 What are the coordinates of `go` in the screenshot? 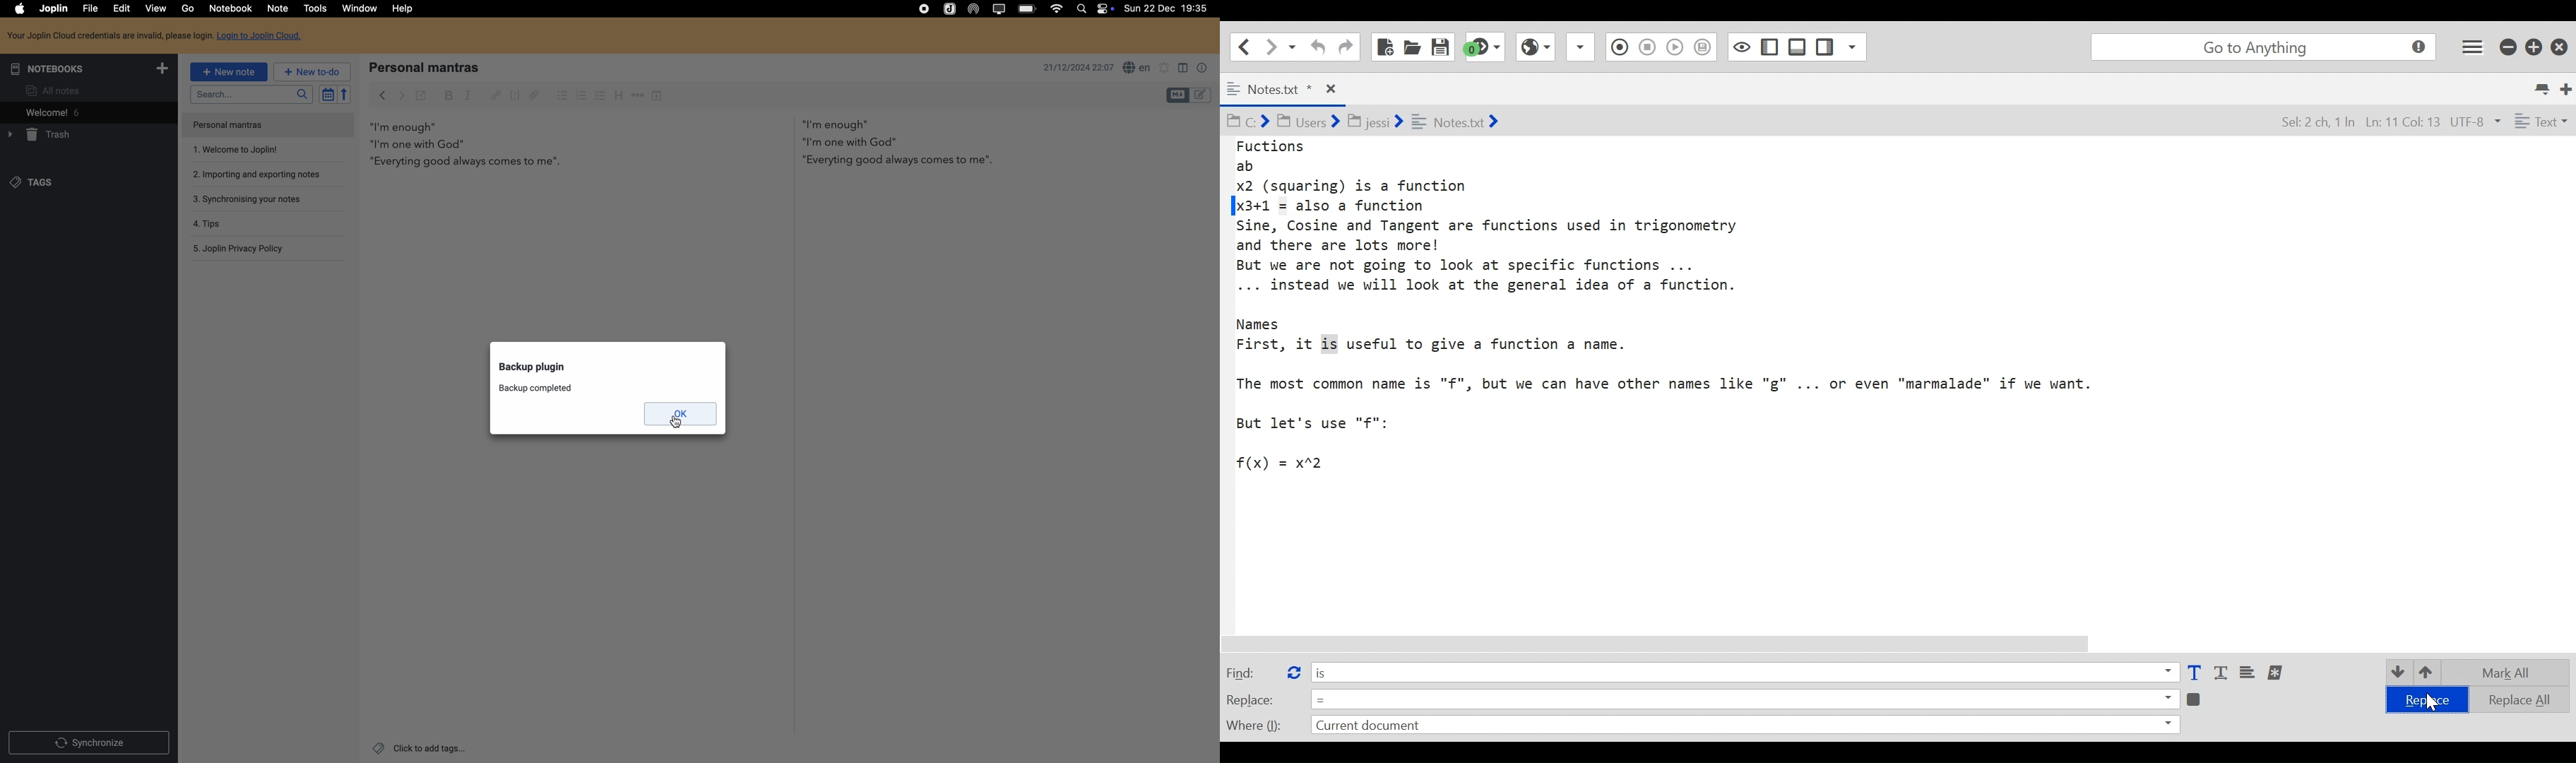 It's located at (187, 9).